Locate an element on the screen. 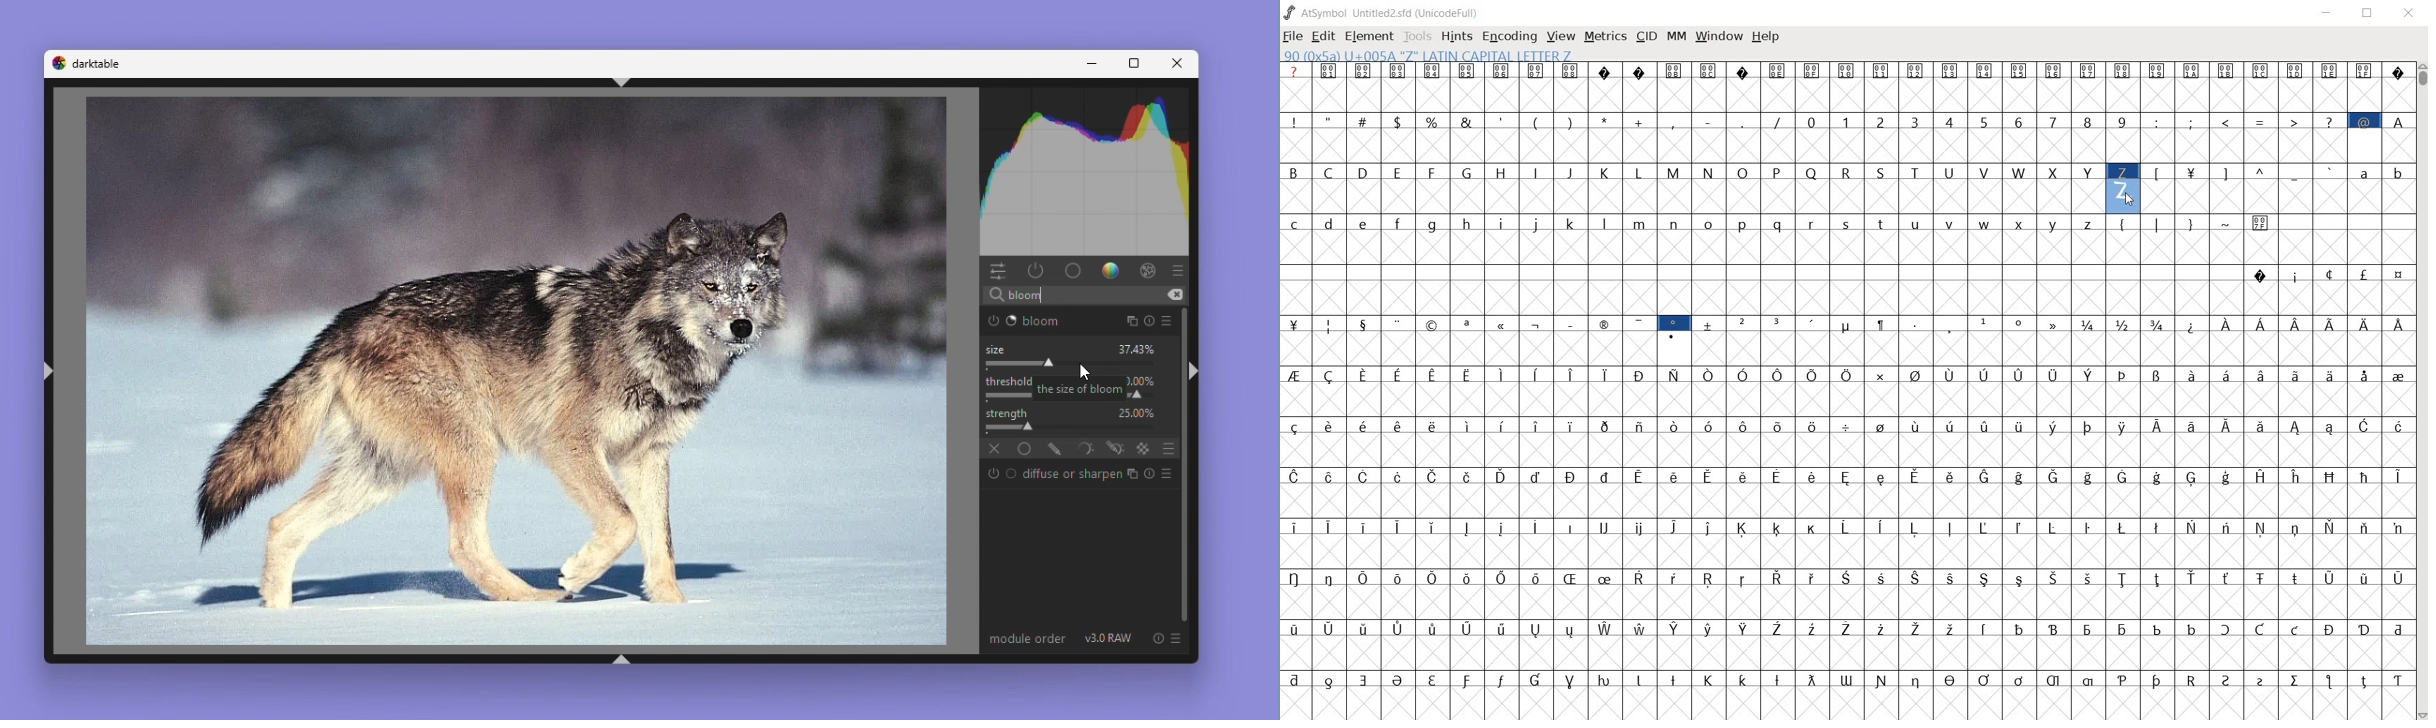 The image size is (2436, 728). preset is located at coordinates (1166, 320).